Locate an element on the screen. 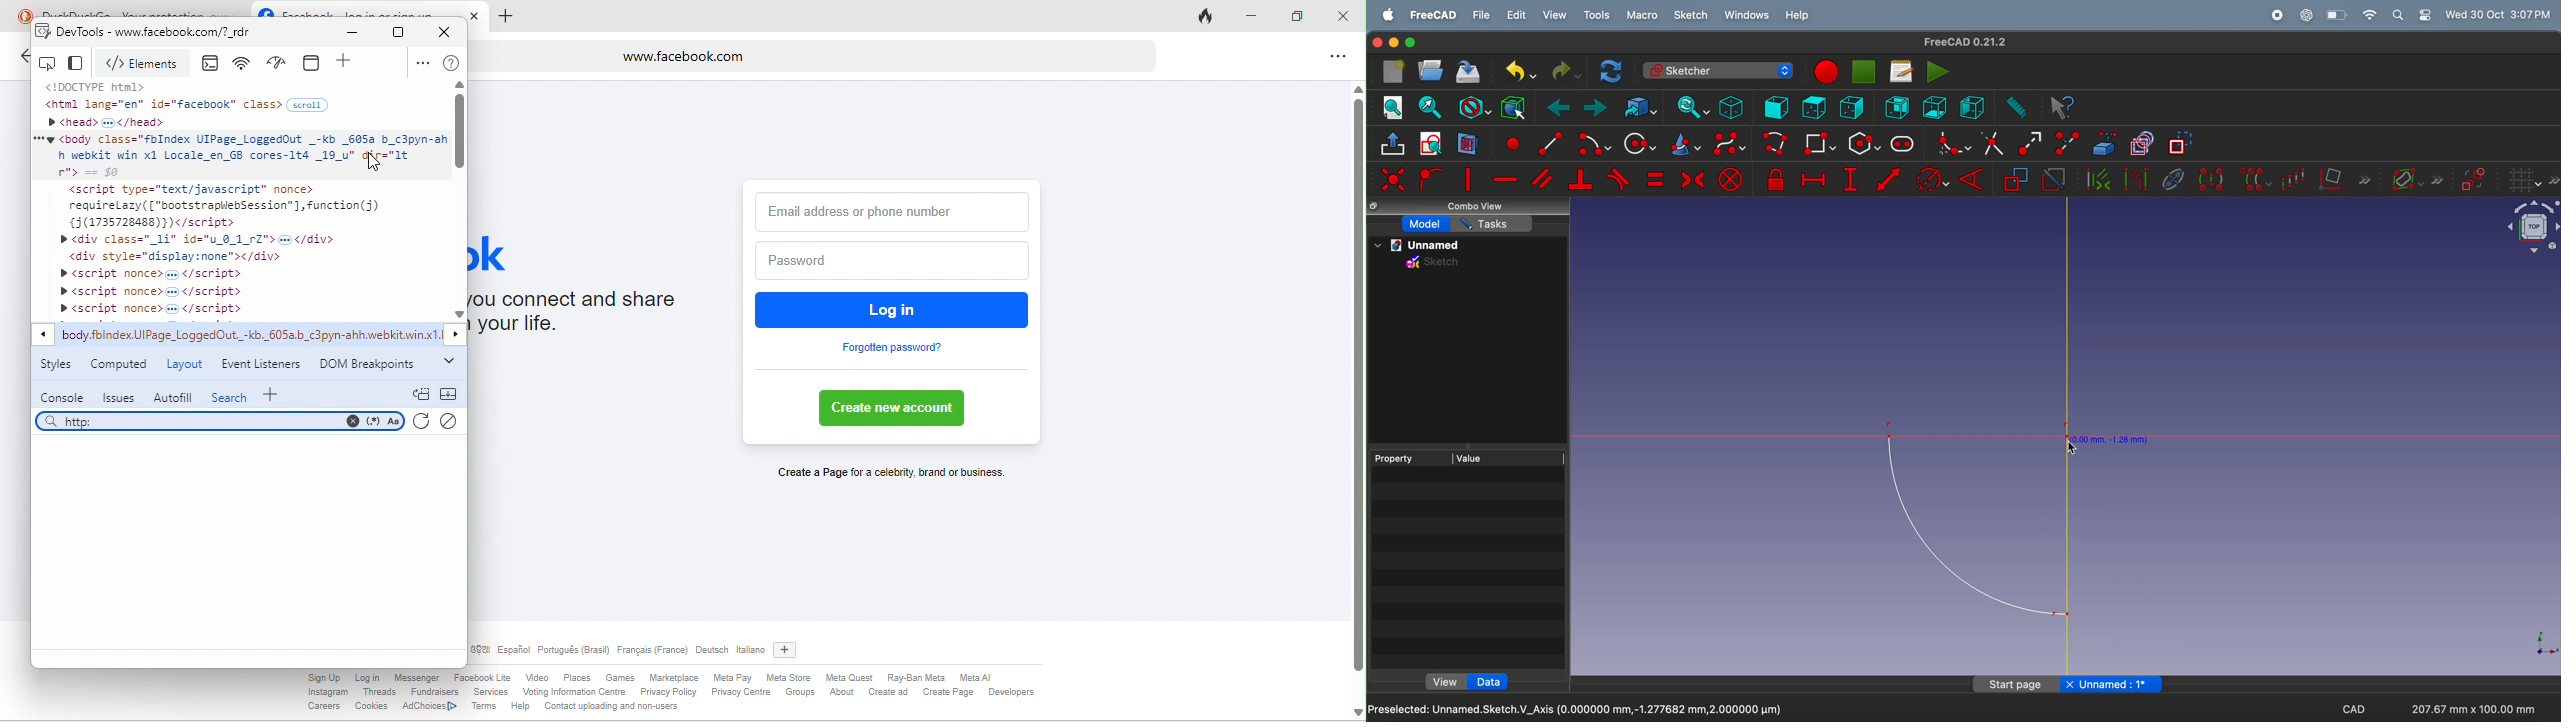 The image size is (2576, 728). fit section is located at coordinates (1429, 107).